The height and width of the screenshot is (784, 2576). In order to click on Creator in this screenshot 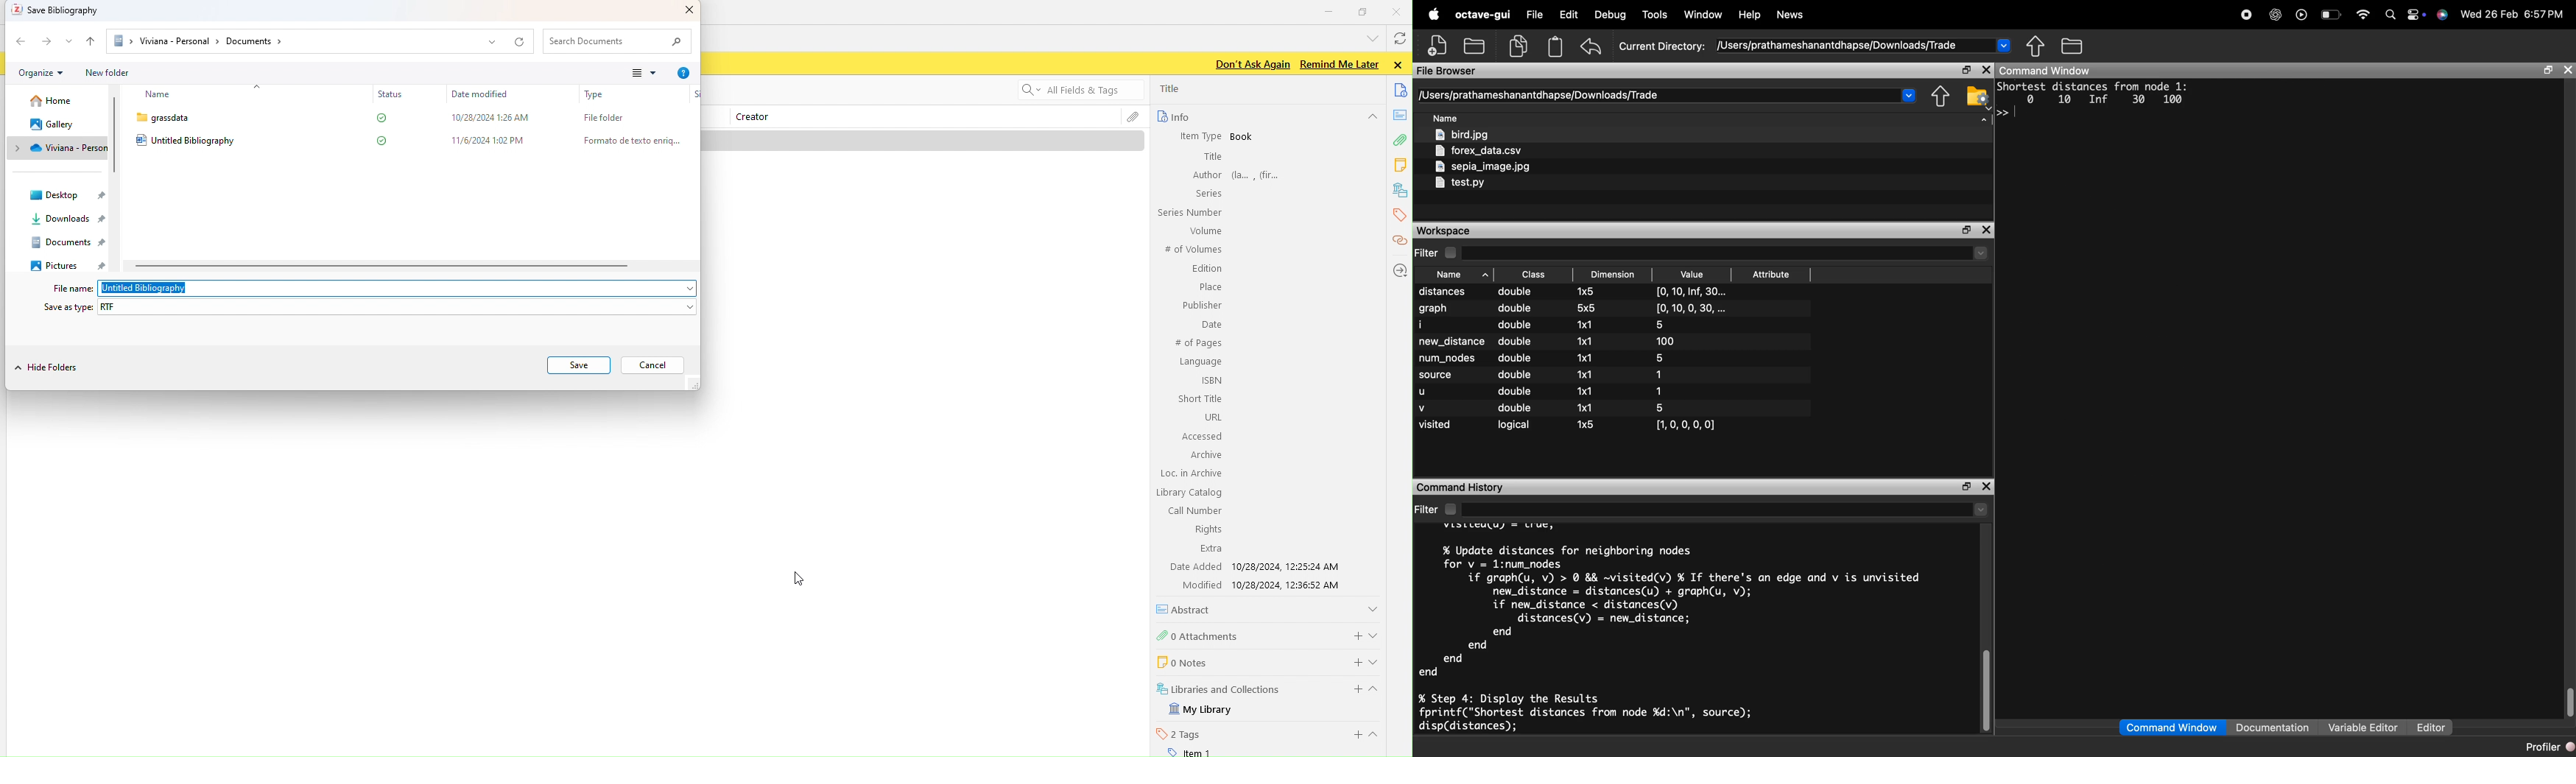, I will do `click(759, 118)`.